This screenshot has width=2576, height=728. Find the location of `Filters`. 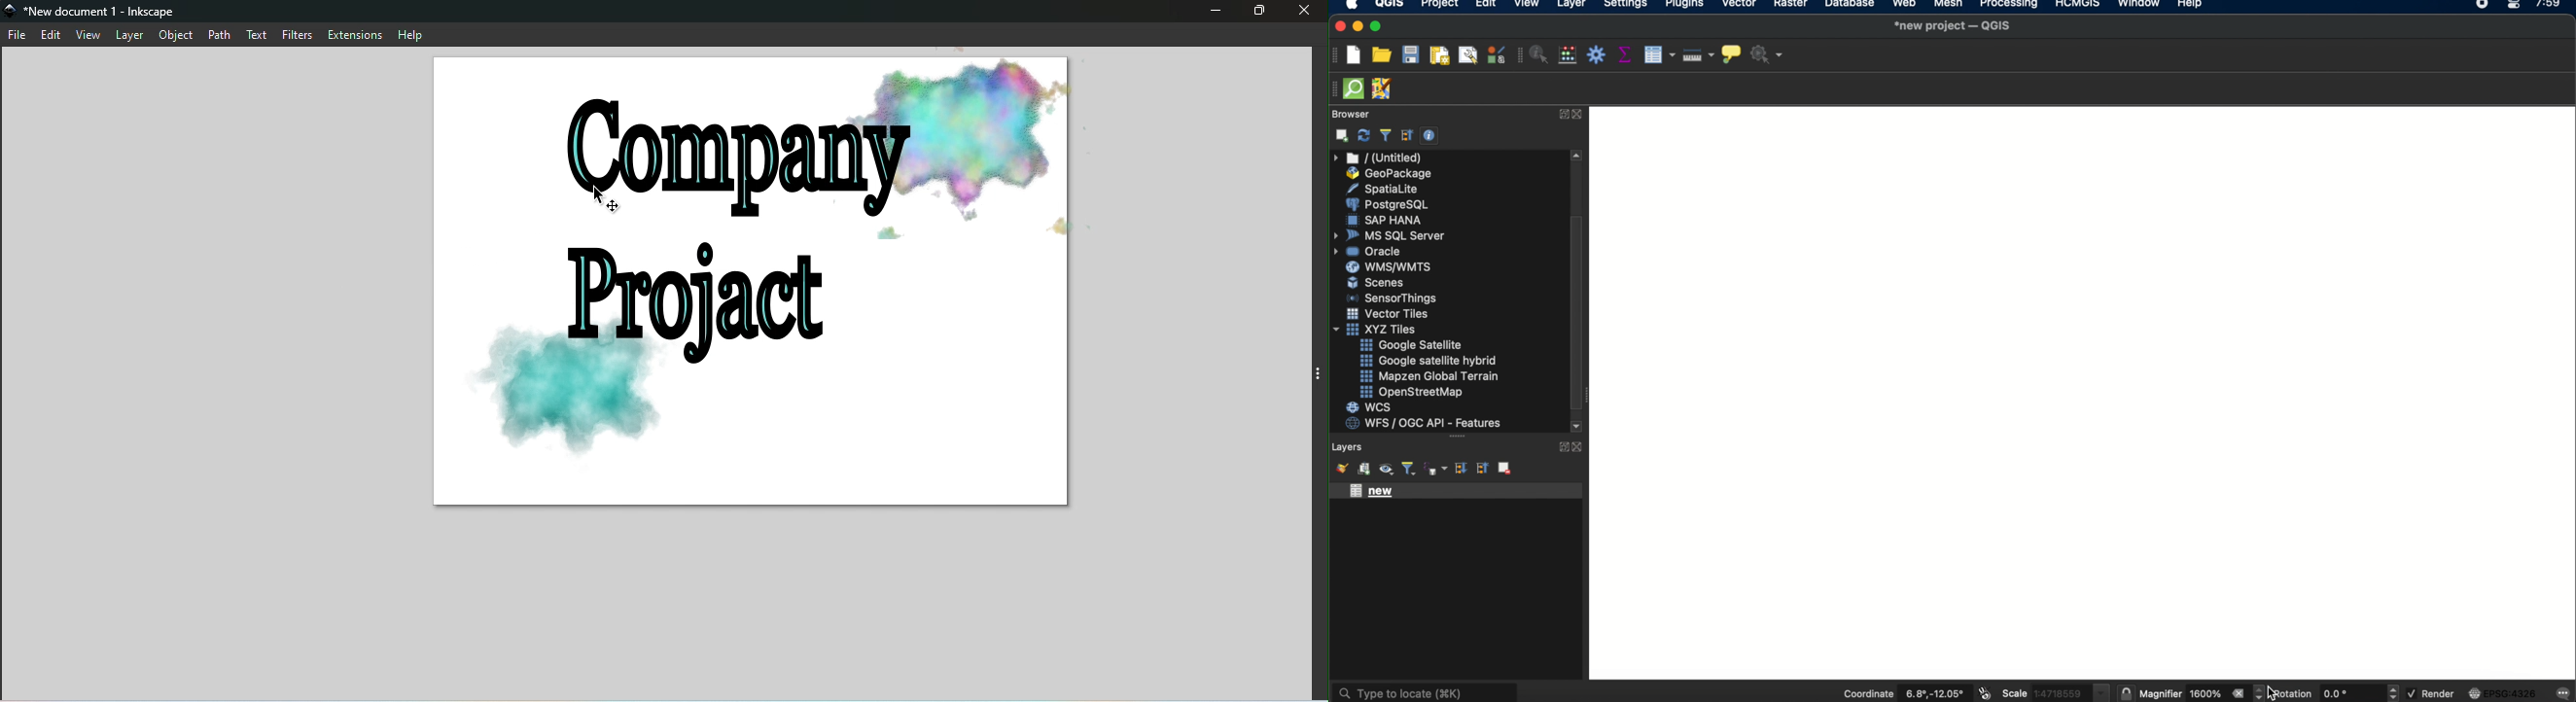

Filters is located at coordinates (300, 34).